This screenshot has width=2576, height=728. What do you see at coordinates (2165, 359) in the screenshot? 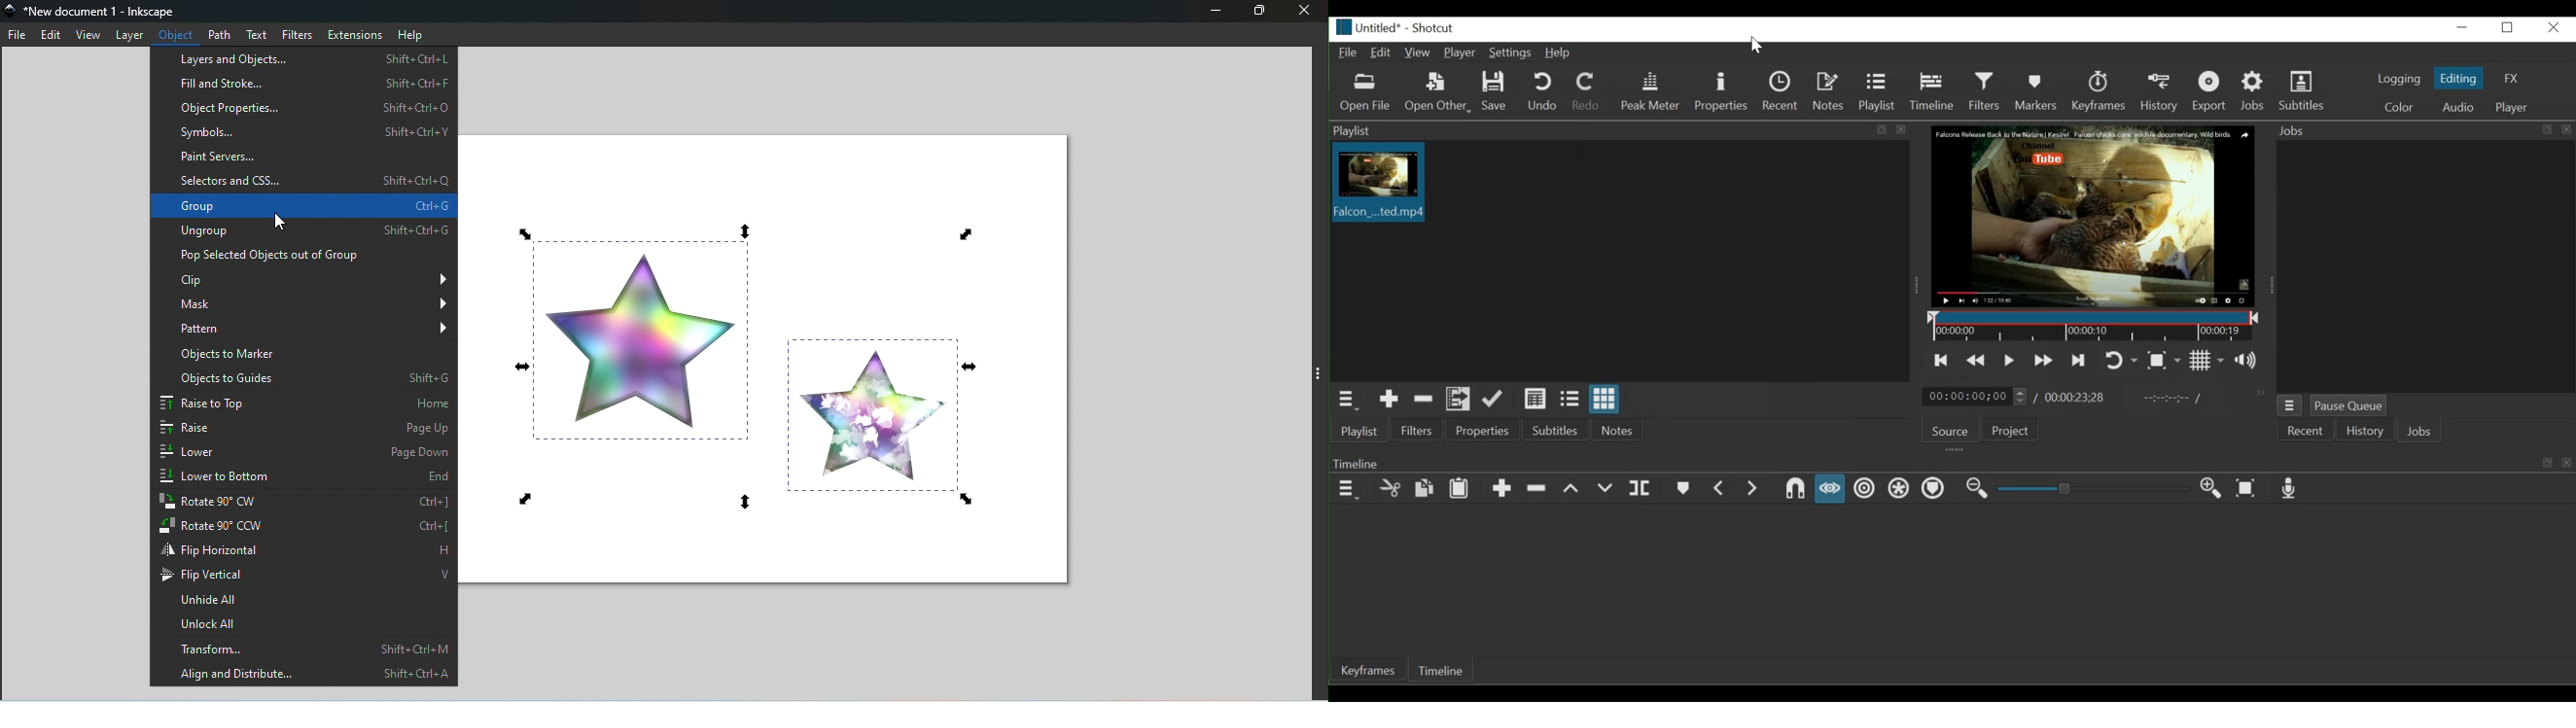
I see `Toggle zoom ` at bounding box center [2165, 359].